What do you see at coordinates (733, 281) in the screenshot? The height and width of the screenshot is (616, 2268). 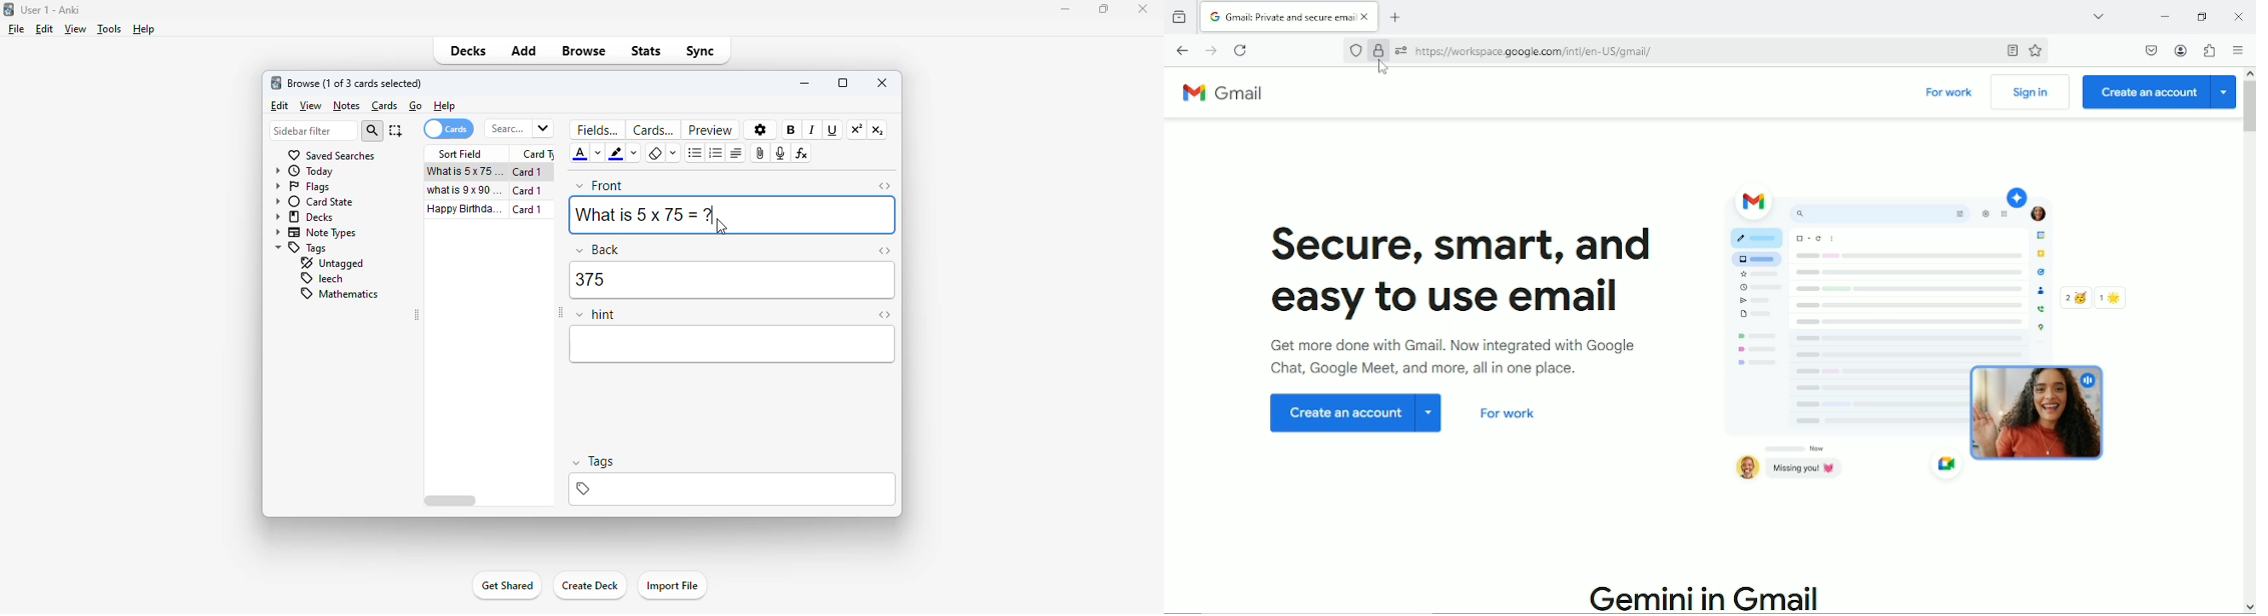 I see `375` at bounding box center [733, 281].